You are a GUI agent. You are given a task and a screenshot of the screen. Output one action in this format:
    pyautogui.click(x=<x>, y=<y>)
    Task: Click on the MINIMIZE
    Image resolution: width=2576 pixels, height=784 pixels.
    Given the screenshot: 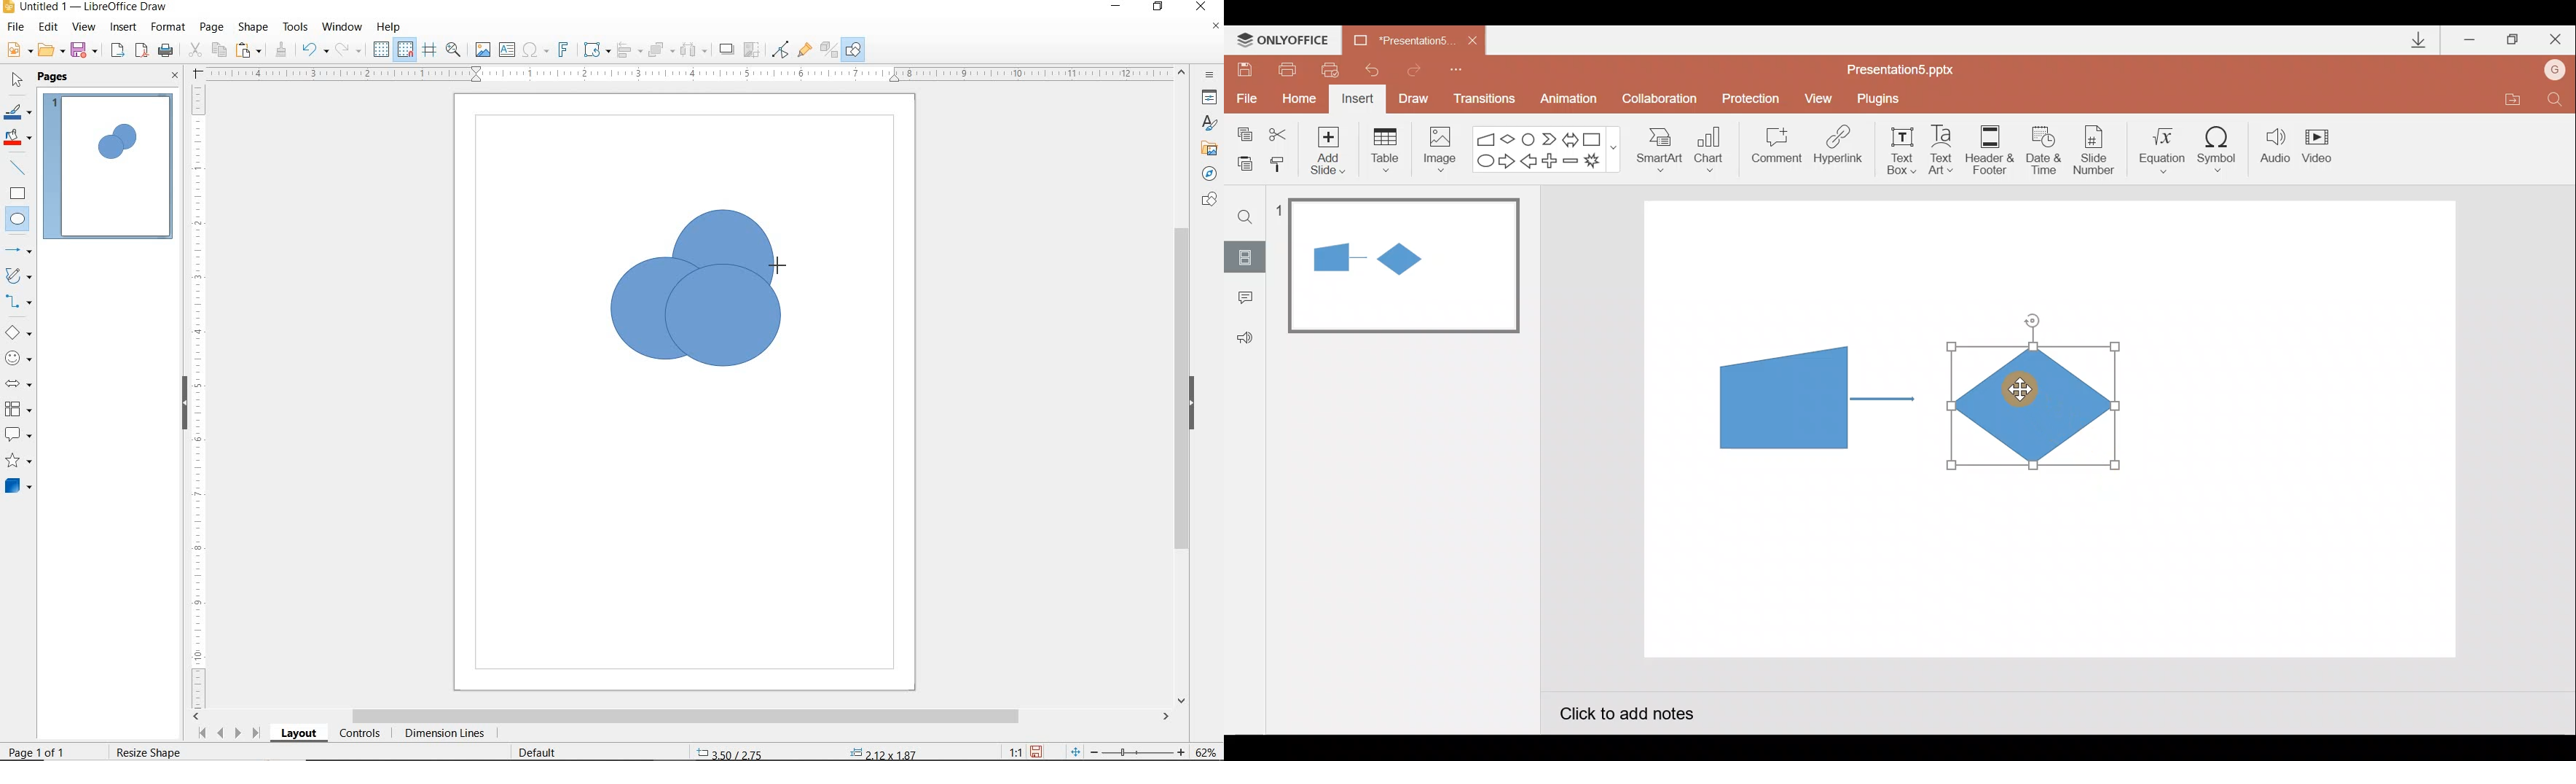 What is the action you would take?
    pyautogui.click(x=1118, y=7)
    